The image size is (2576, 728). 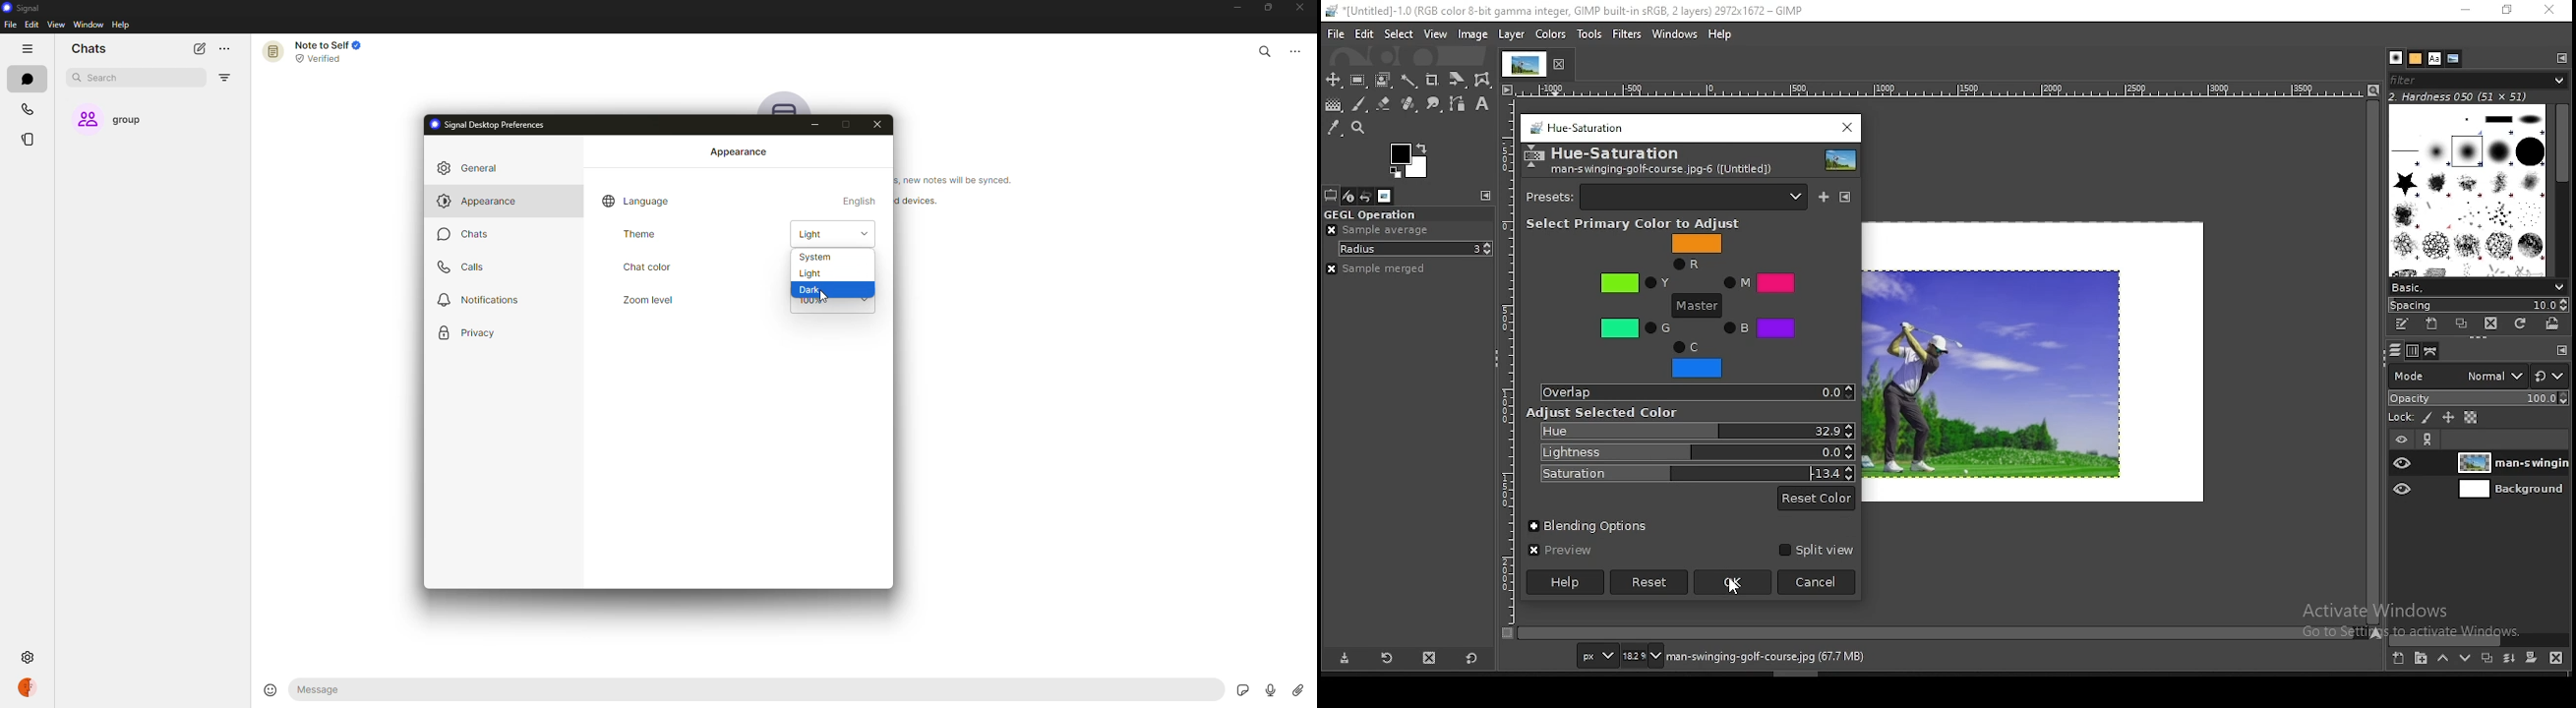 What do you see at coordinates (470, 333) in the screenshot?
I see `privacy` at bounding box center [470, 333].